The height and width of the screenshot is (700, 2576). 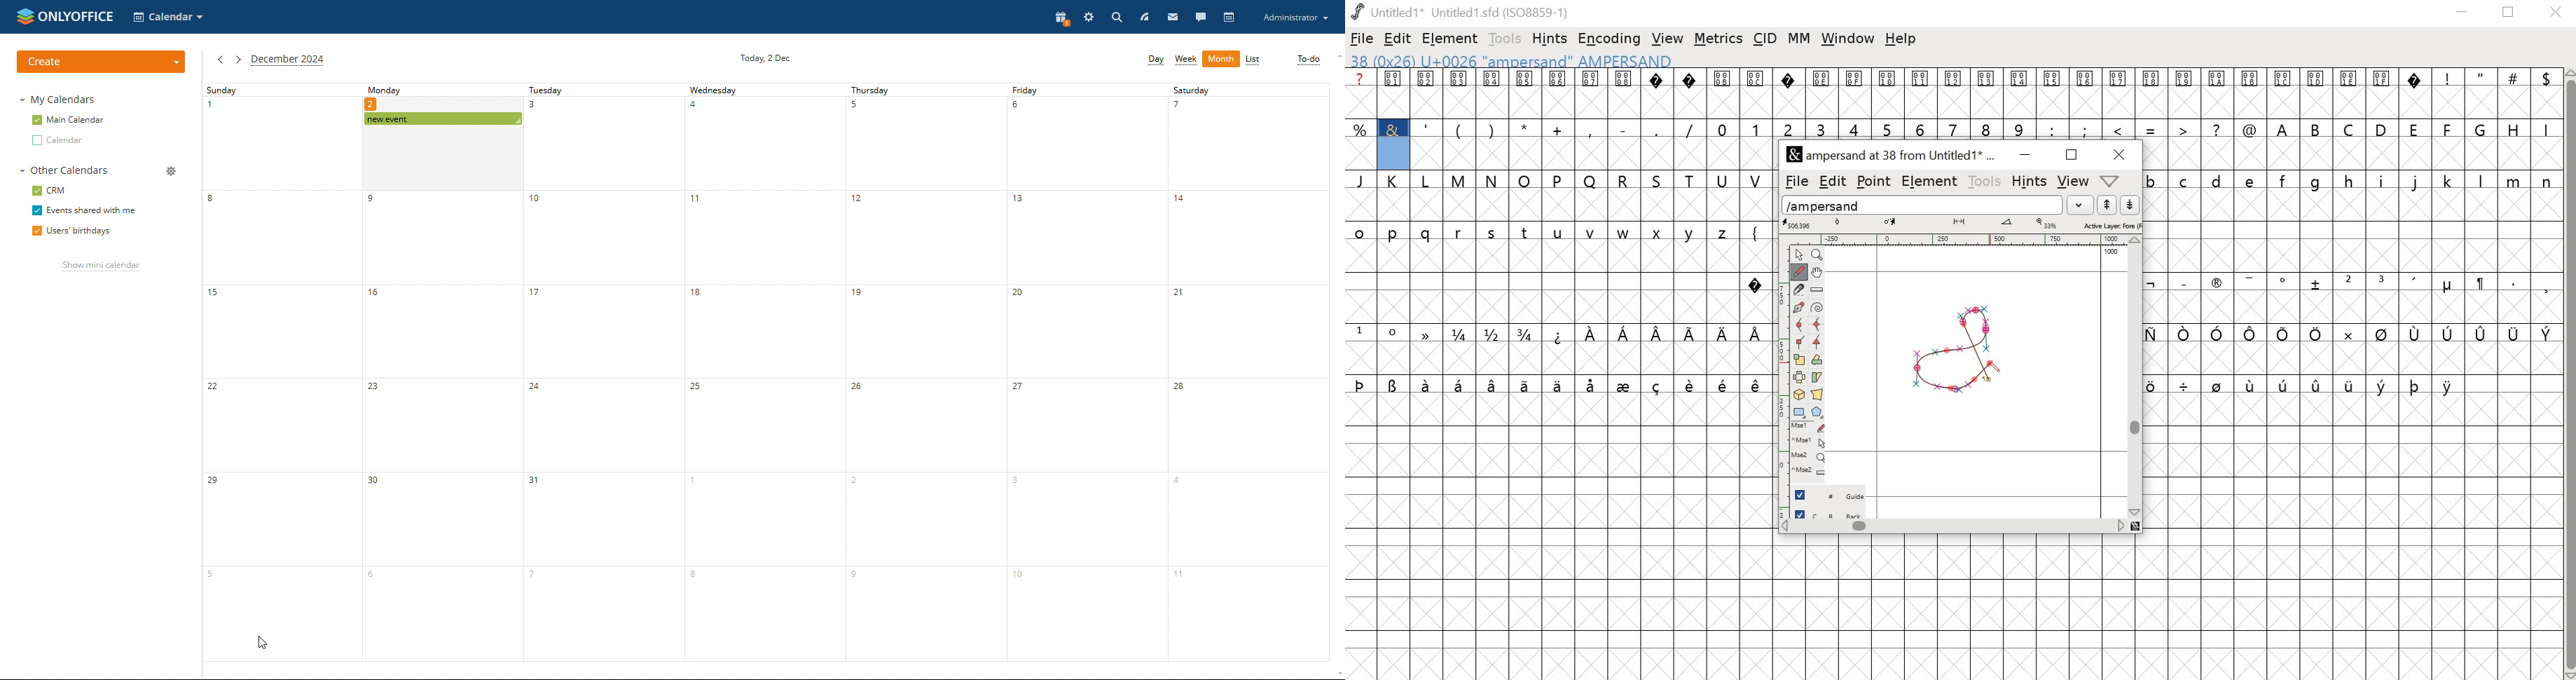 What do you see at coordinates (2317, 283) in the screenshot?
I see `symbol` at bounding box center [2317, 283].